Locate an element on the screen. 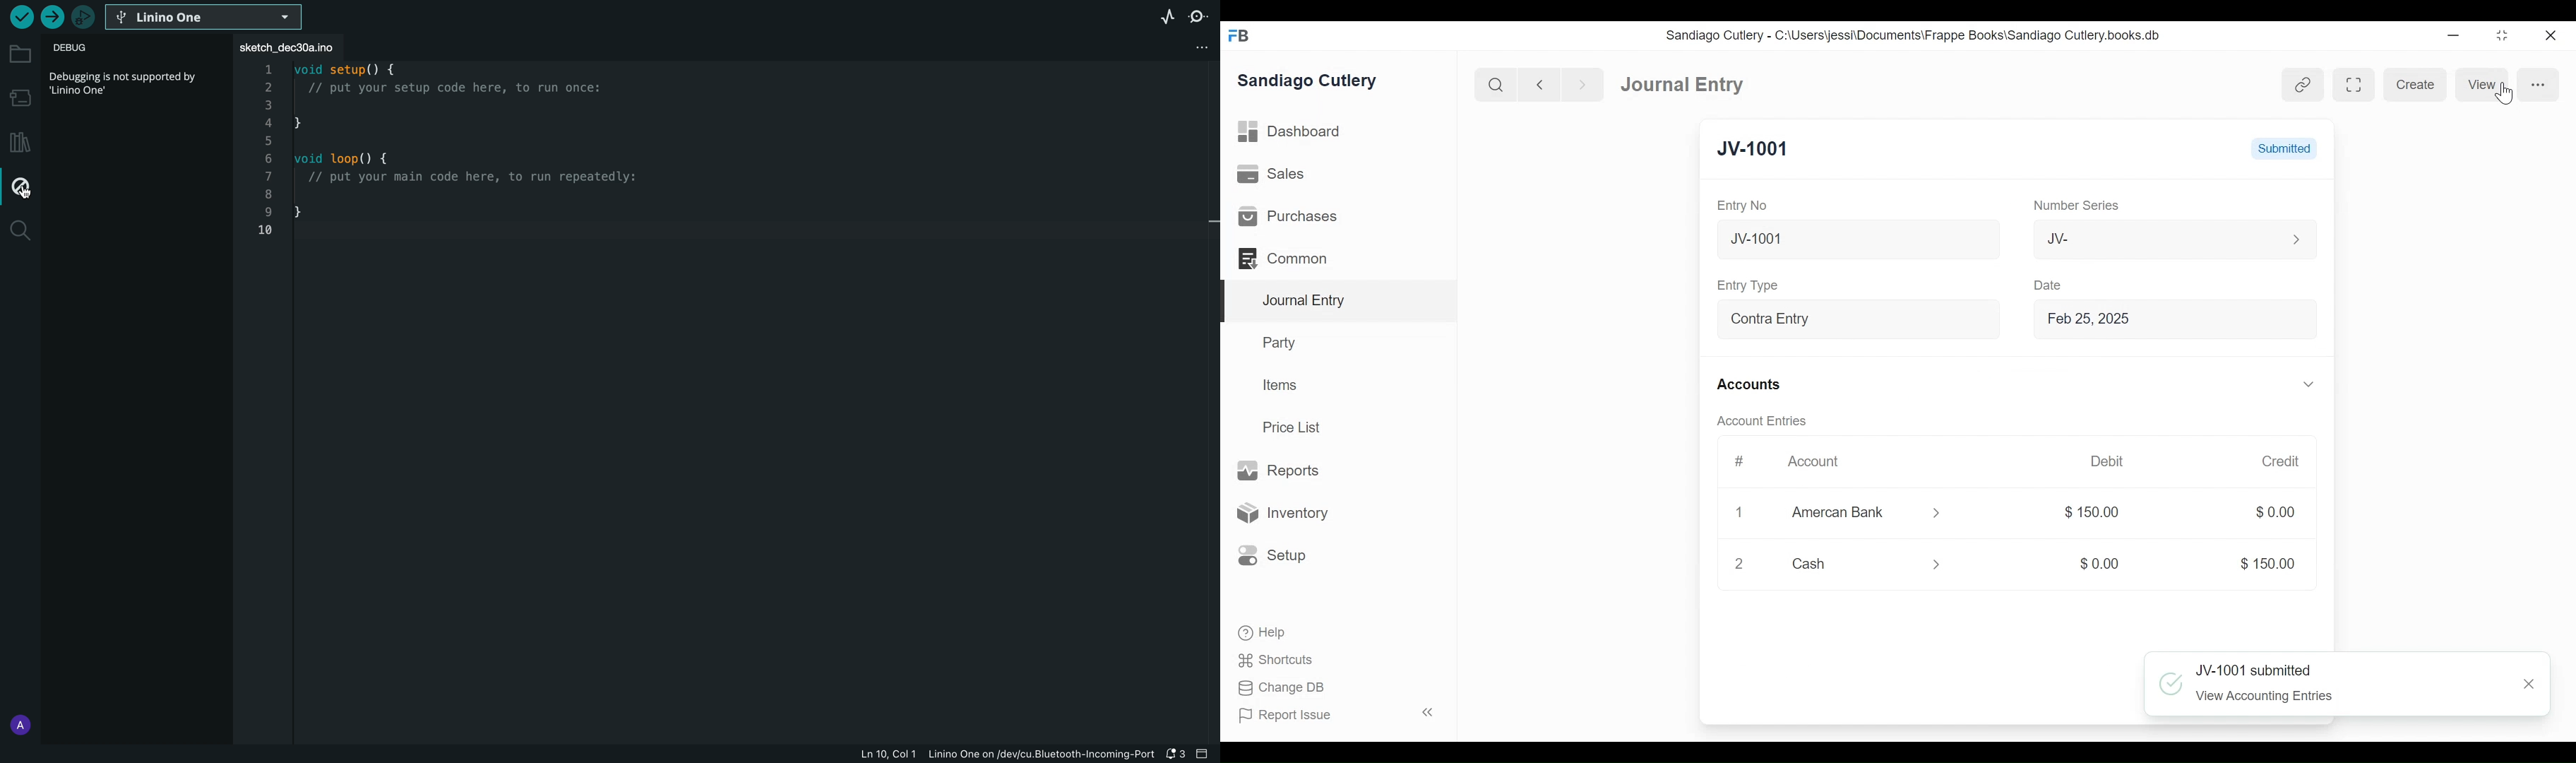  Sandiago Cutlery is located at coordinates (1309, 81).